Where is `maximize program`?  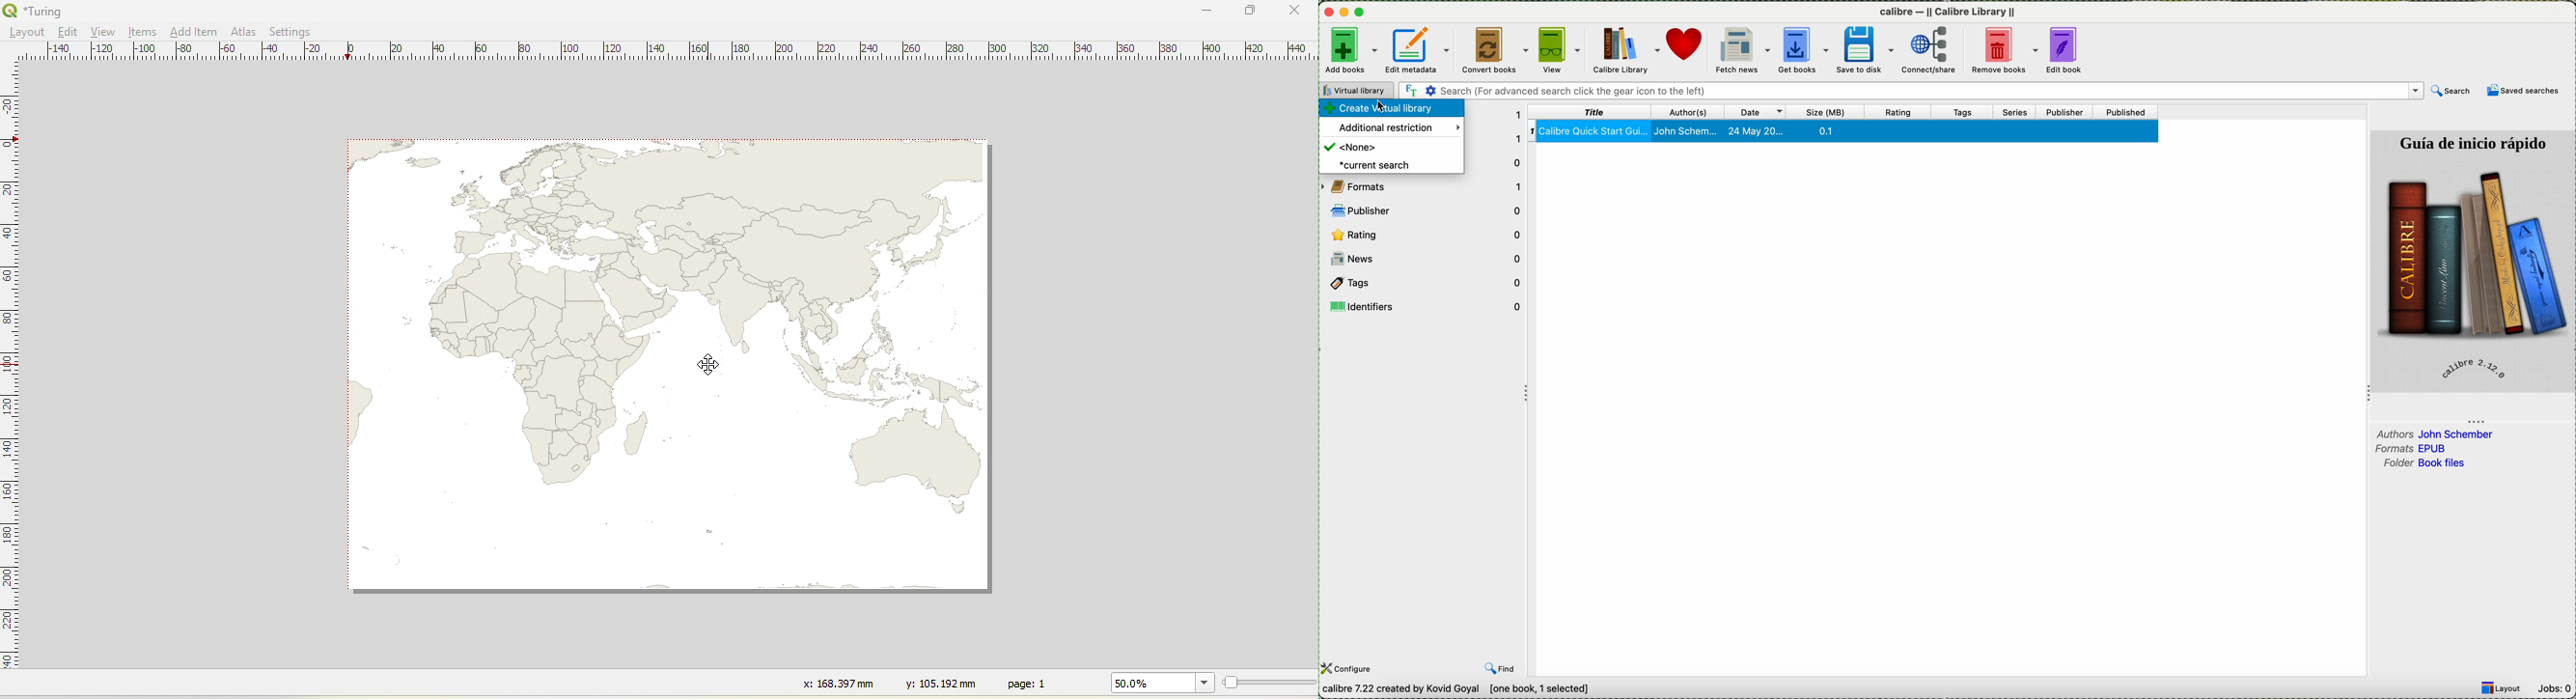
maximize program is located at coordinates (1363, 12).